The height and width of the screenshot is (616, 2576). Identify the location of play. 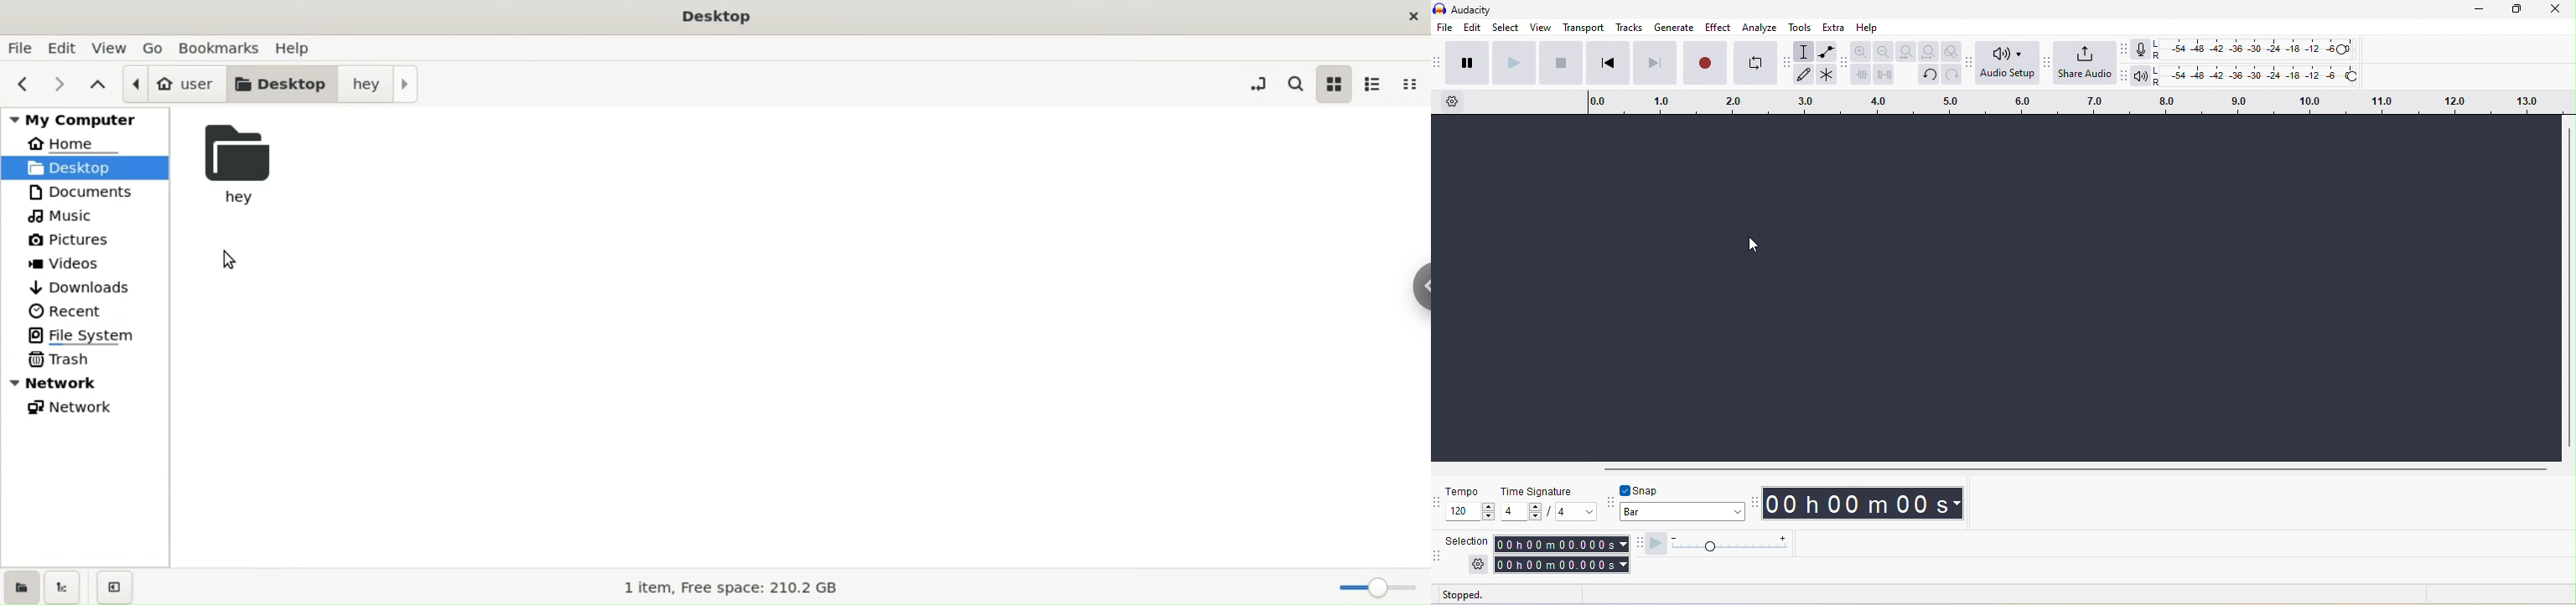
(1515, 64).